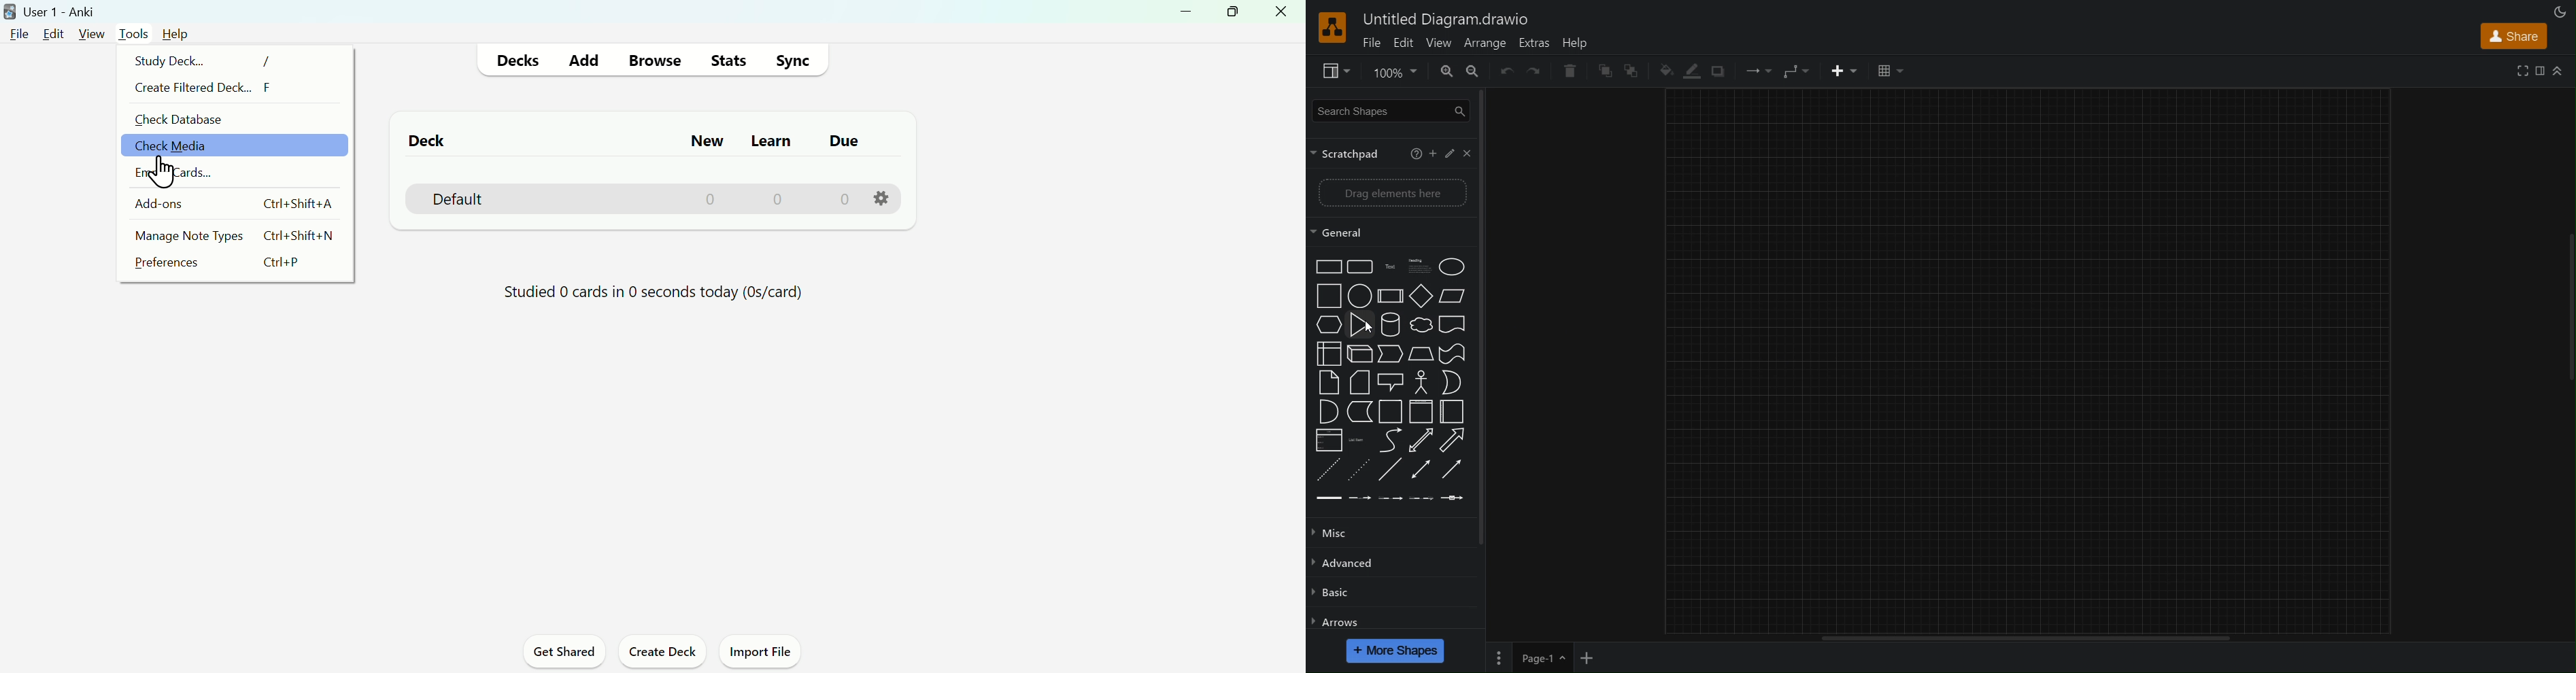  What do you see at coordinates (1339, 623) in the screenshot?
I see `Arrows` at bounding box center [1339, 623].